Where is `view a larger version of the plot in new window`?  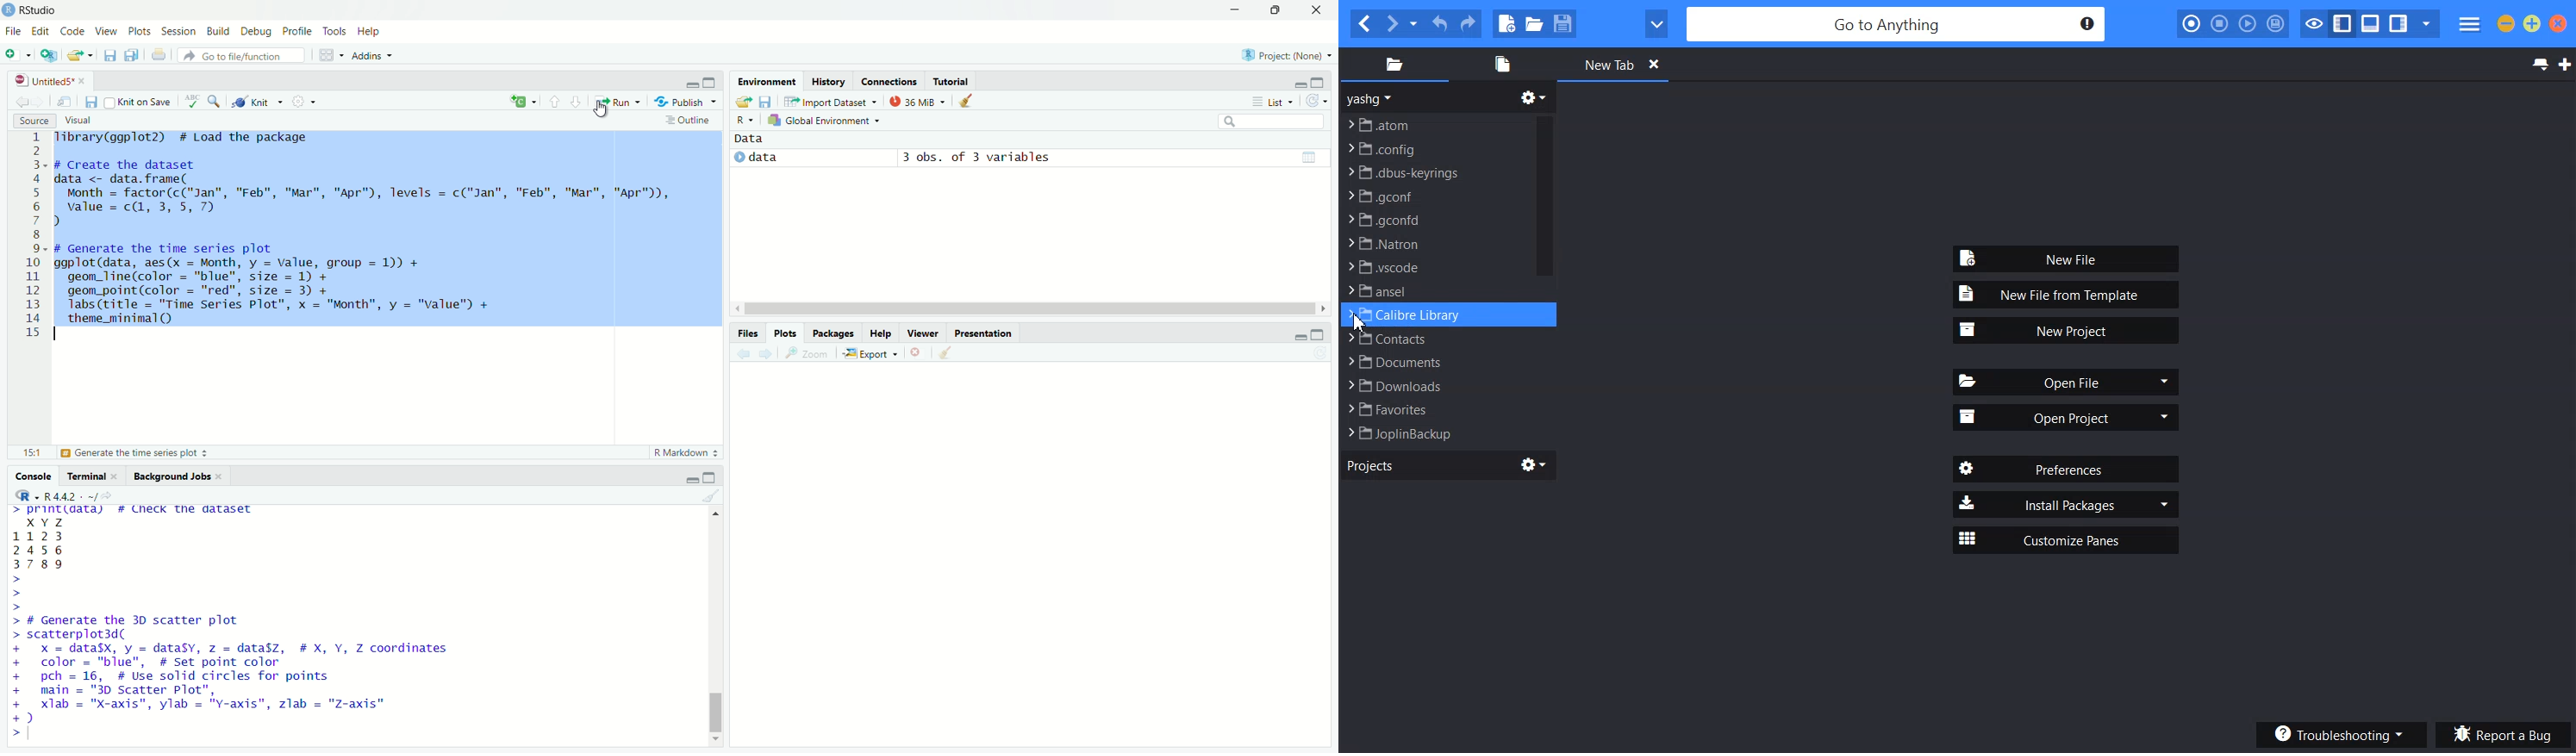 view a larger version of the plot in new window is located at coordinates (810, 353).